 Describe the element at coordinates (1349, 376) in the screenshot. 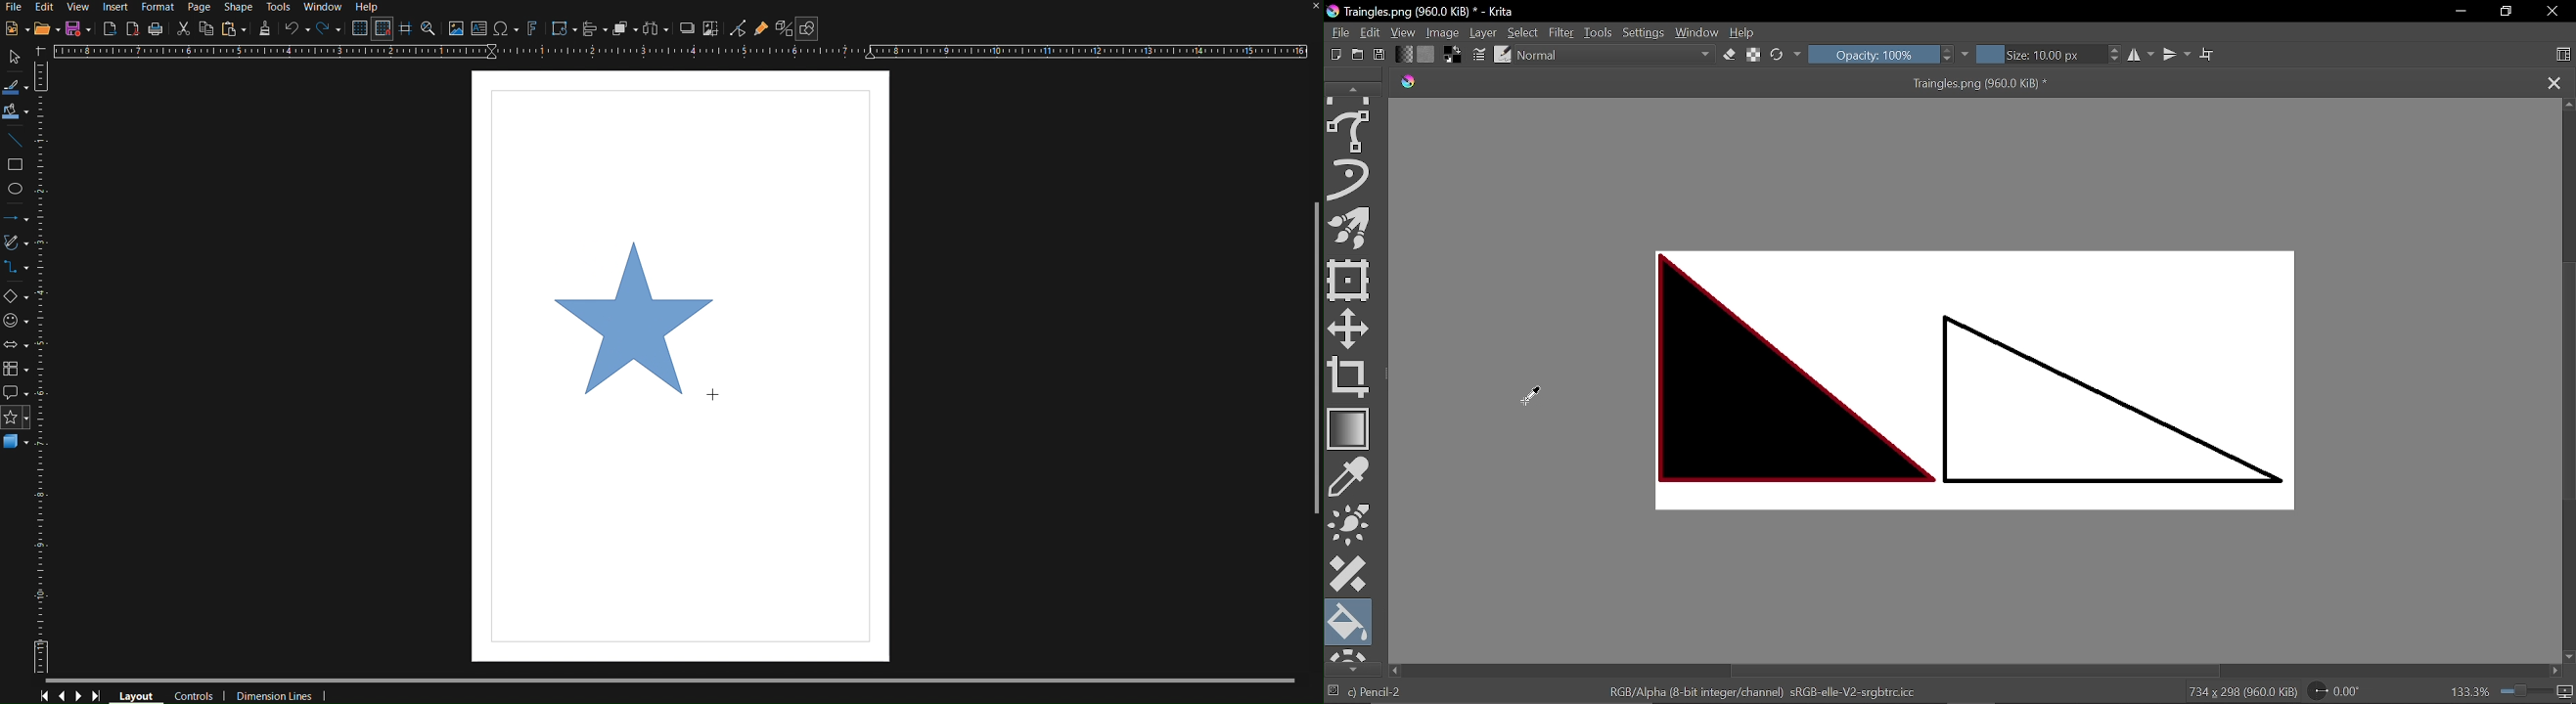

I see `Crop` at that location.